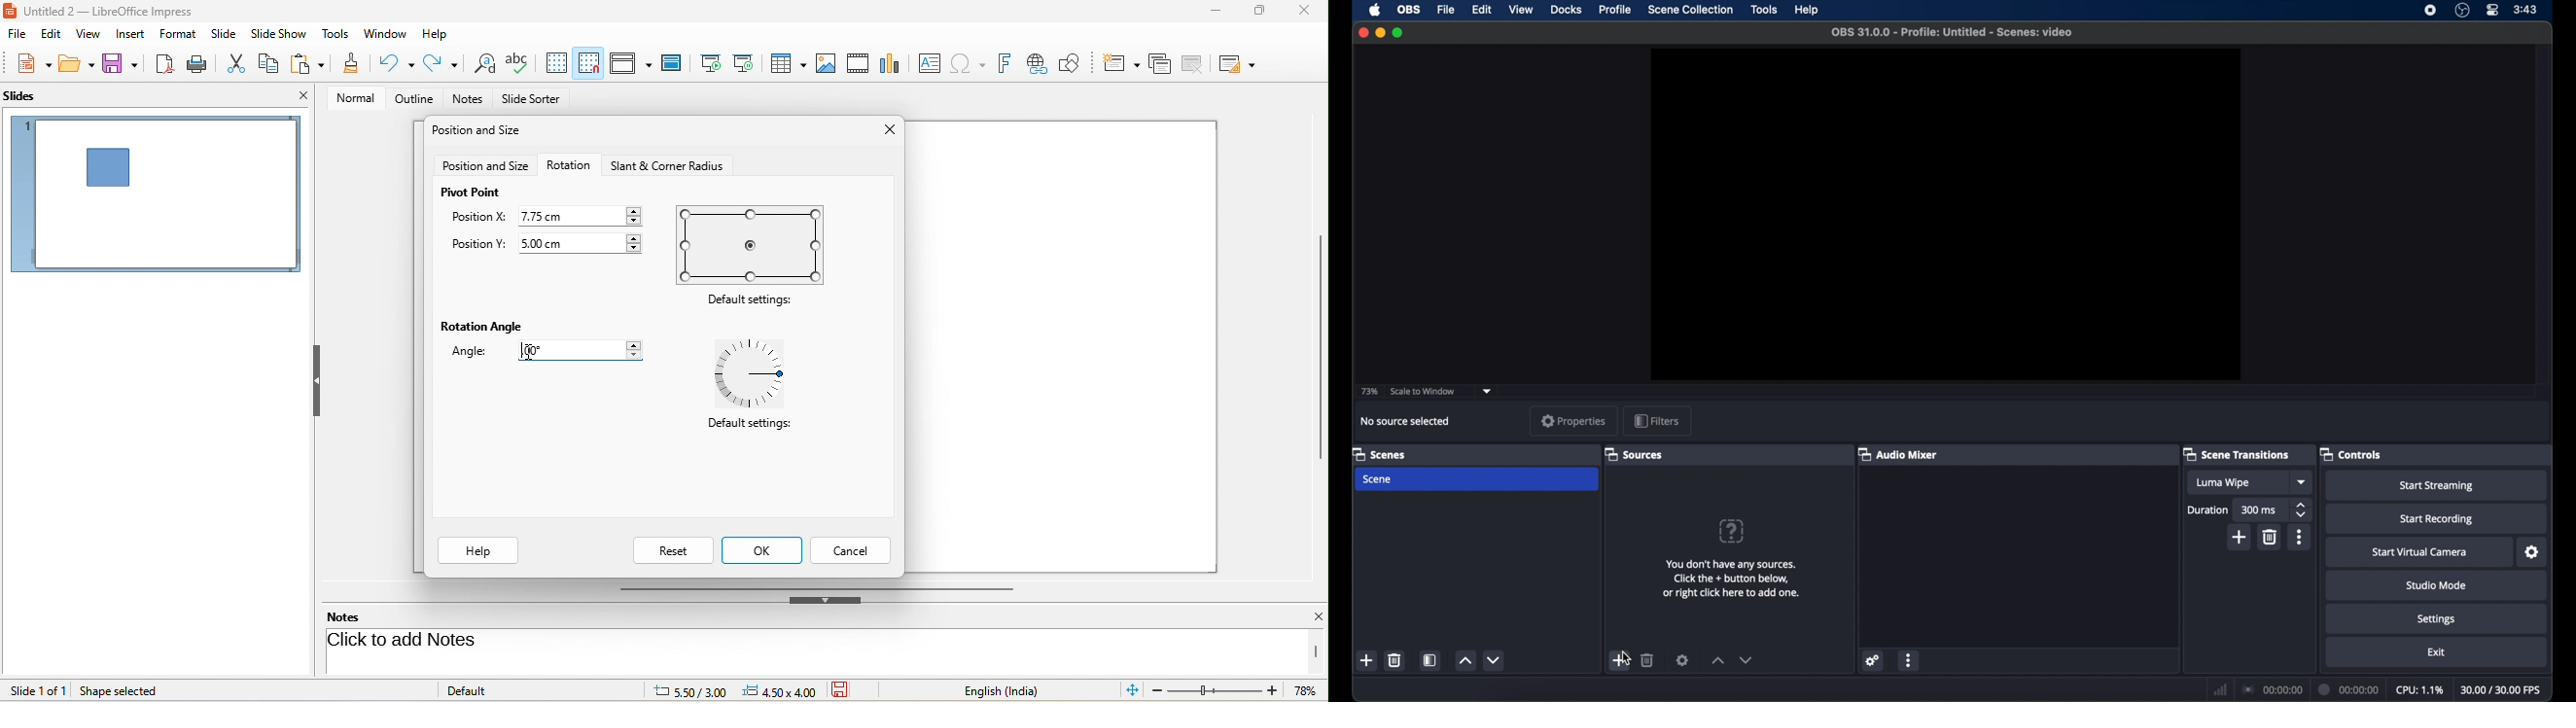 This screenshot has height=728, width=2576. What do you see at coordinates (86, 33) in the screenshot?
I see `view` at bounding box center [86, 33].